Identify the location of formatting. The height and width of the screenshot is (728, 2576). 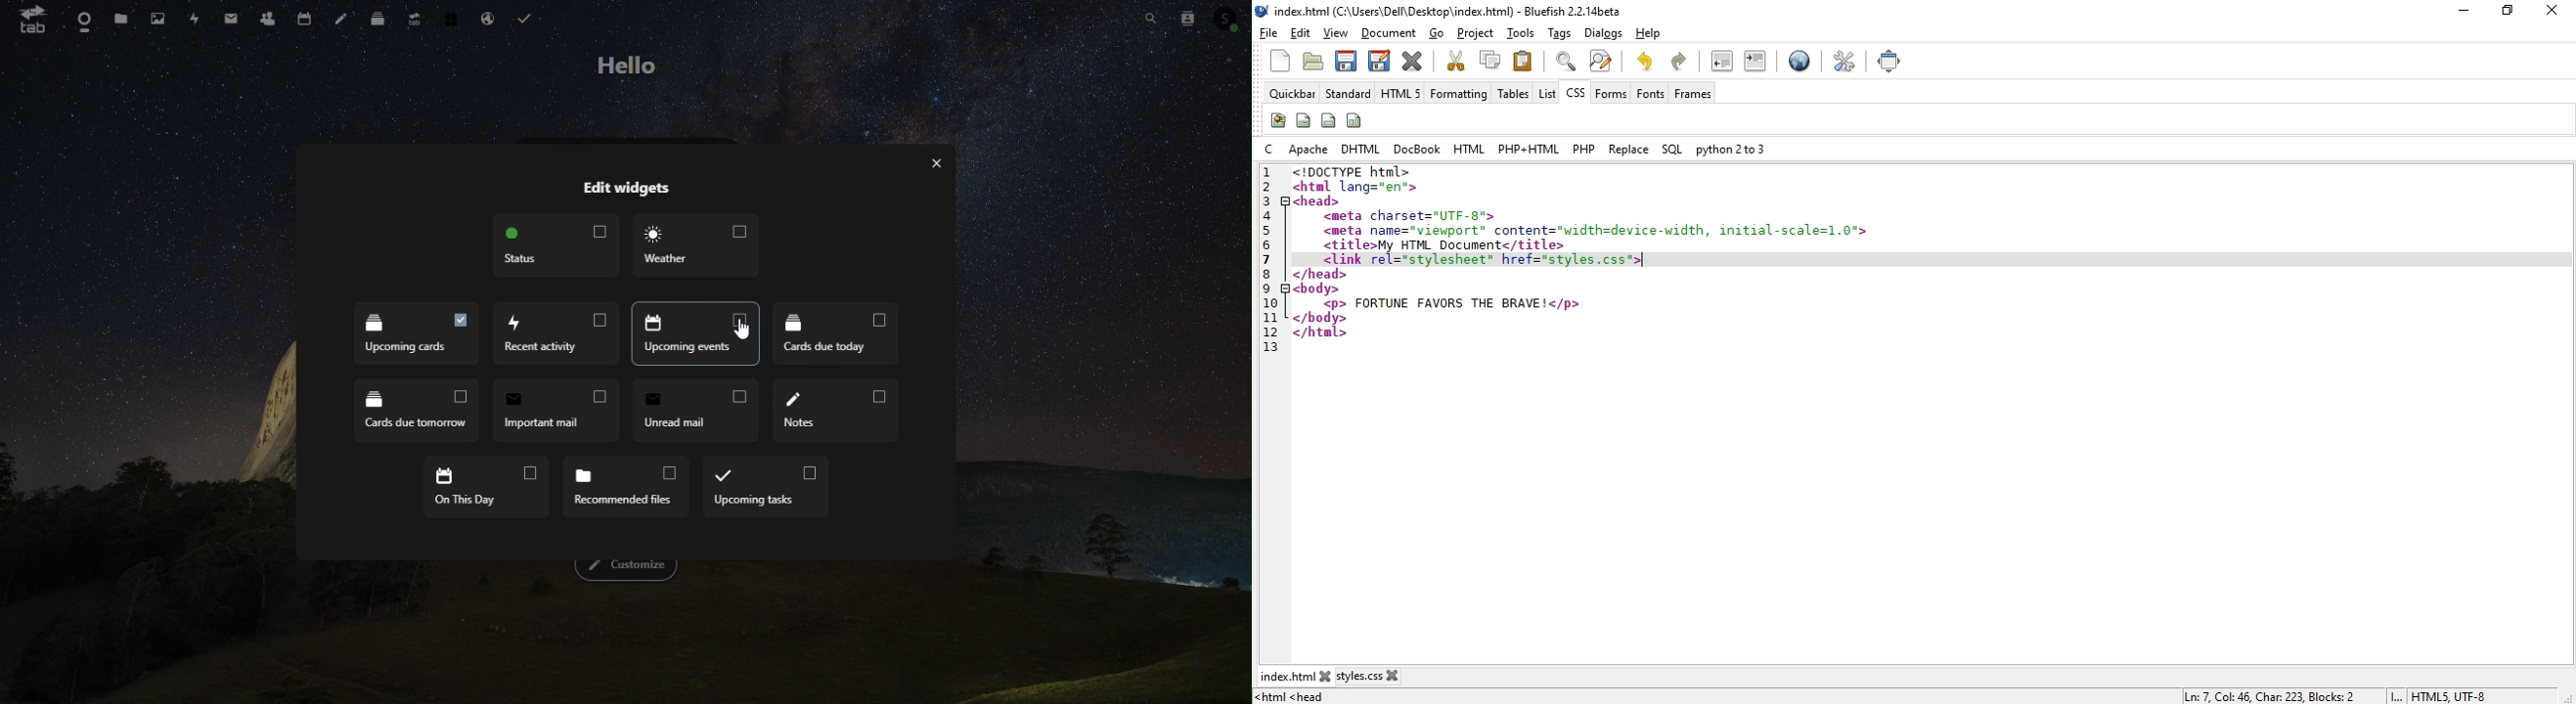
(1458, 95).